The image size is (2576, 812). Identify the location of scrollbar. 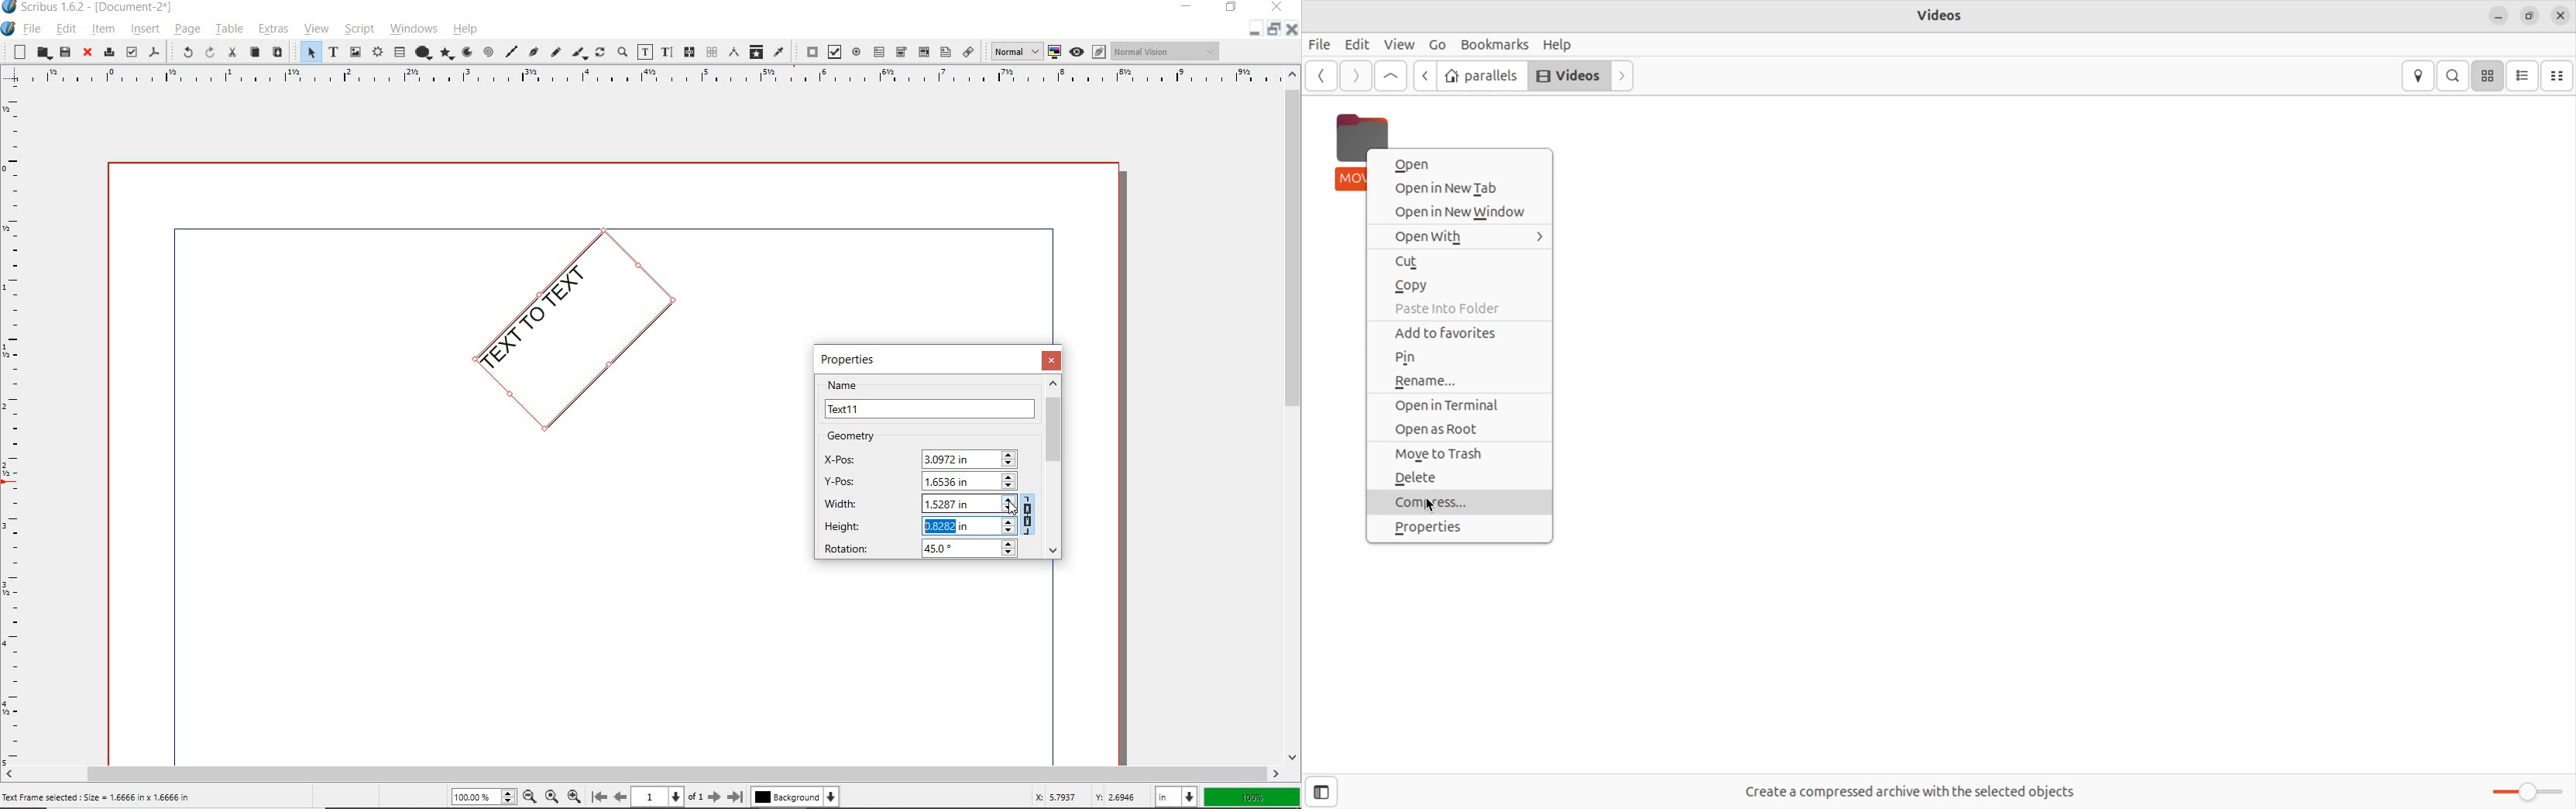
(1293, 415).